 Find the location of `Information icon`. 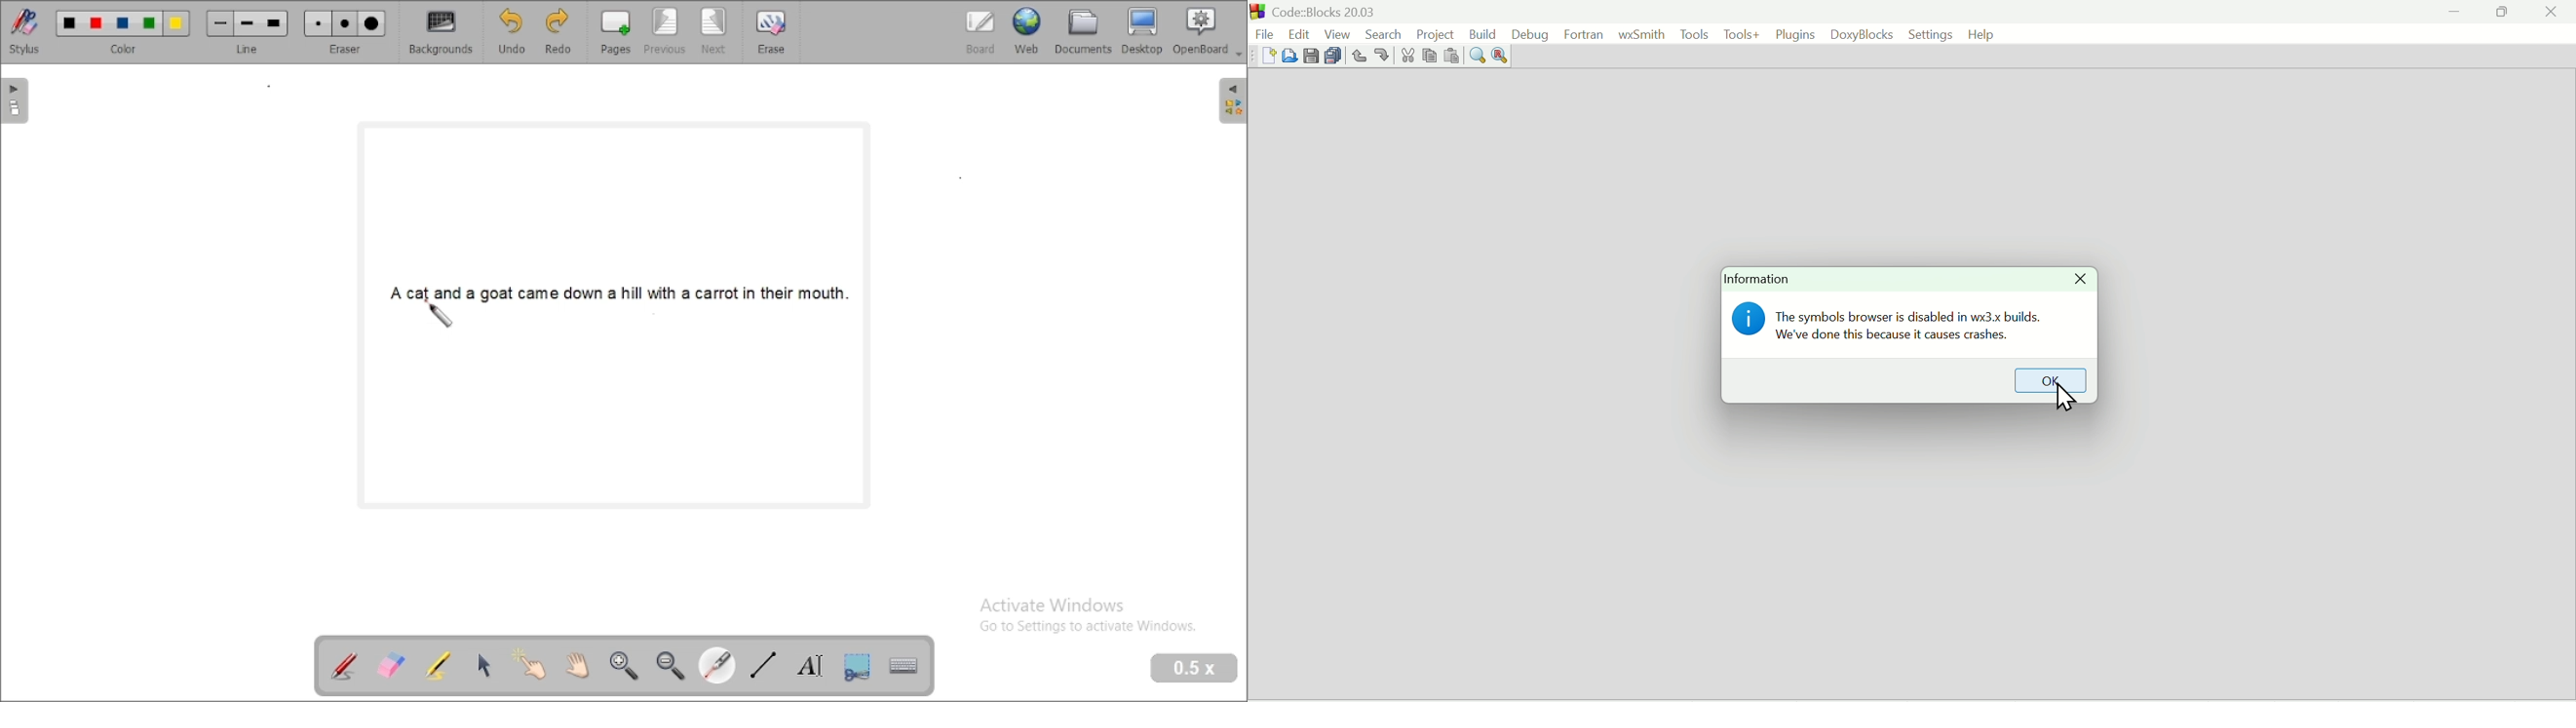

Information icon is located at coordinates (1750, 318).